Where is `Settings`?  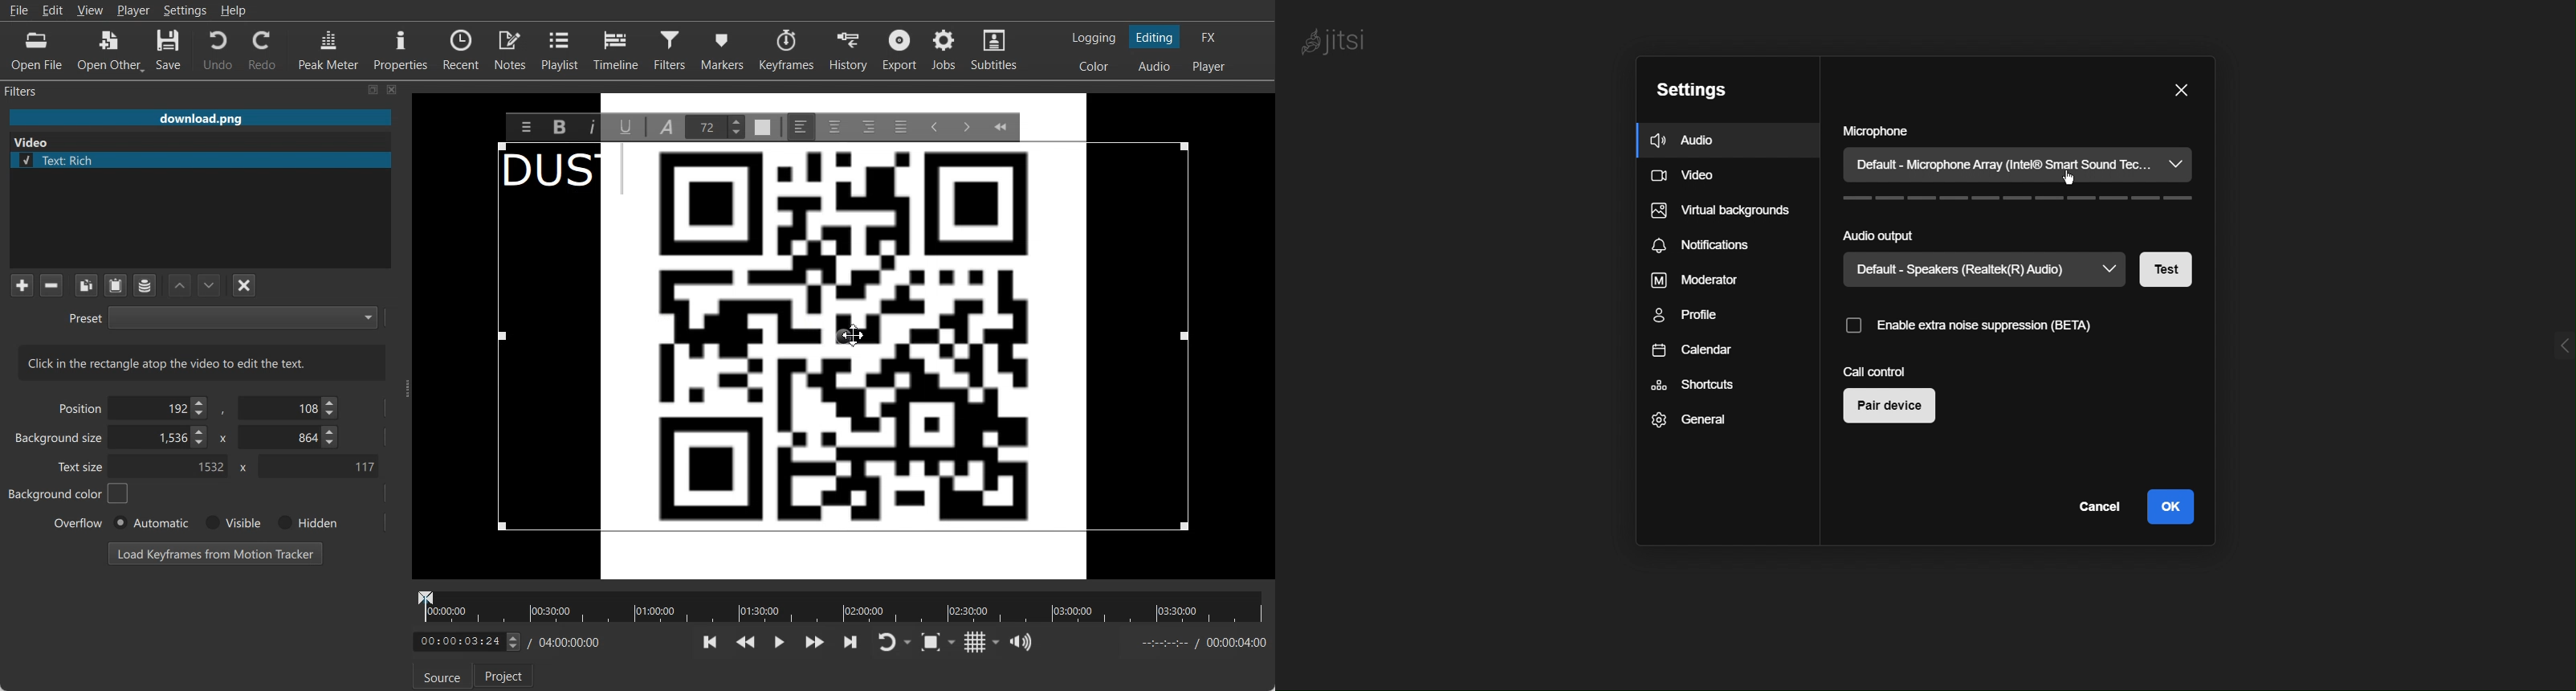 Settings is located at coordinates (185, 10).